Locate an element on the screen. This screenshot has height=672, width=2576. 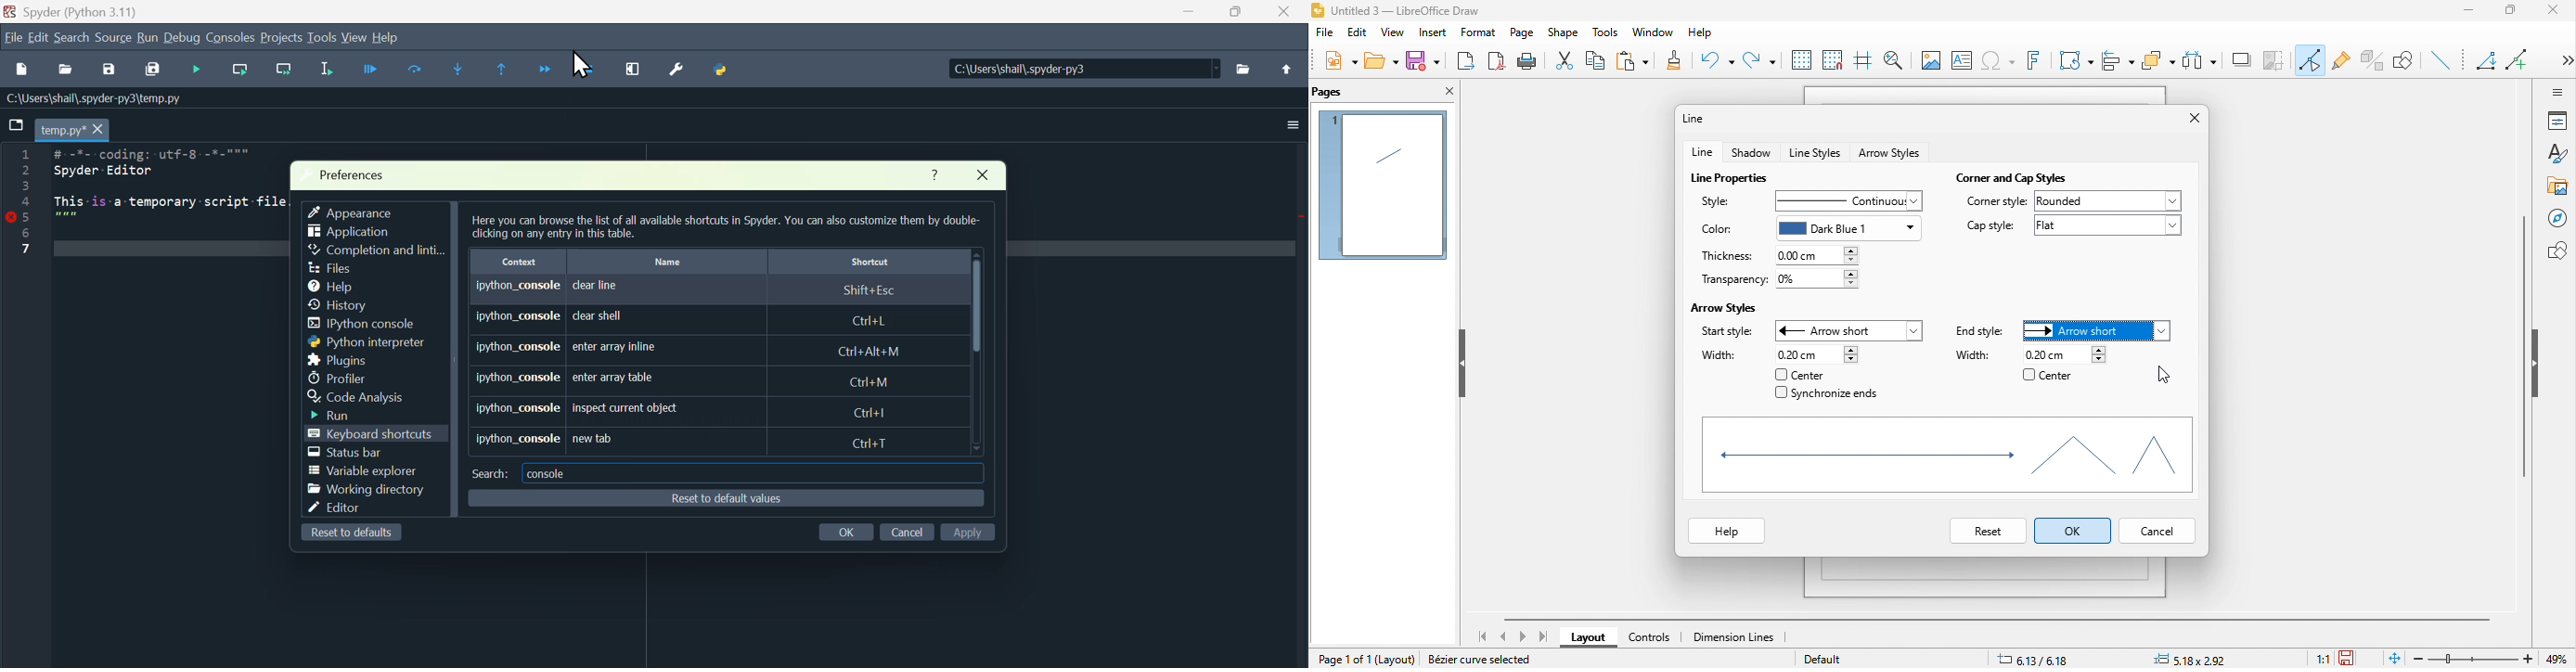
toggle point edit mode is located at coordinates (2312, 62).